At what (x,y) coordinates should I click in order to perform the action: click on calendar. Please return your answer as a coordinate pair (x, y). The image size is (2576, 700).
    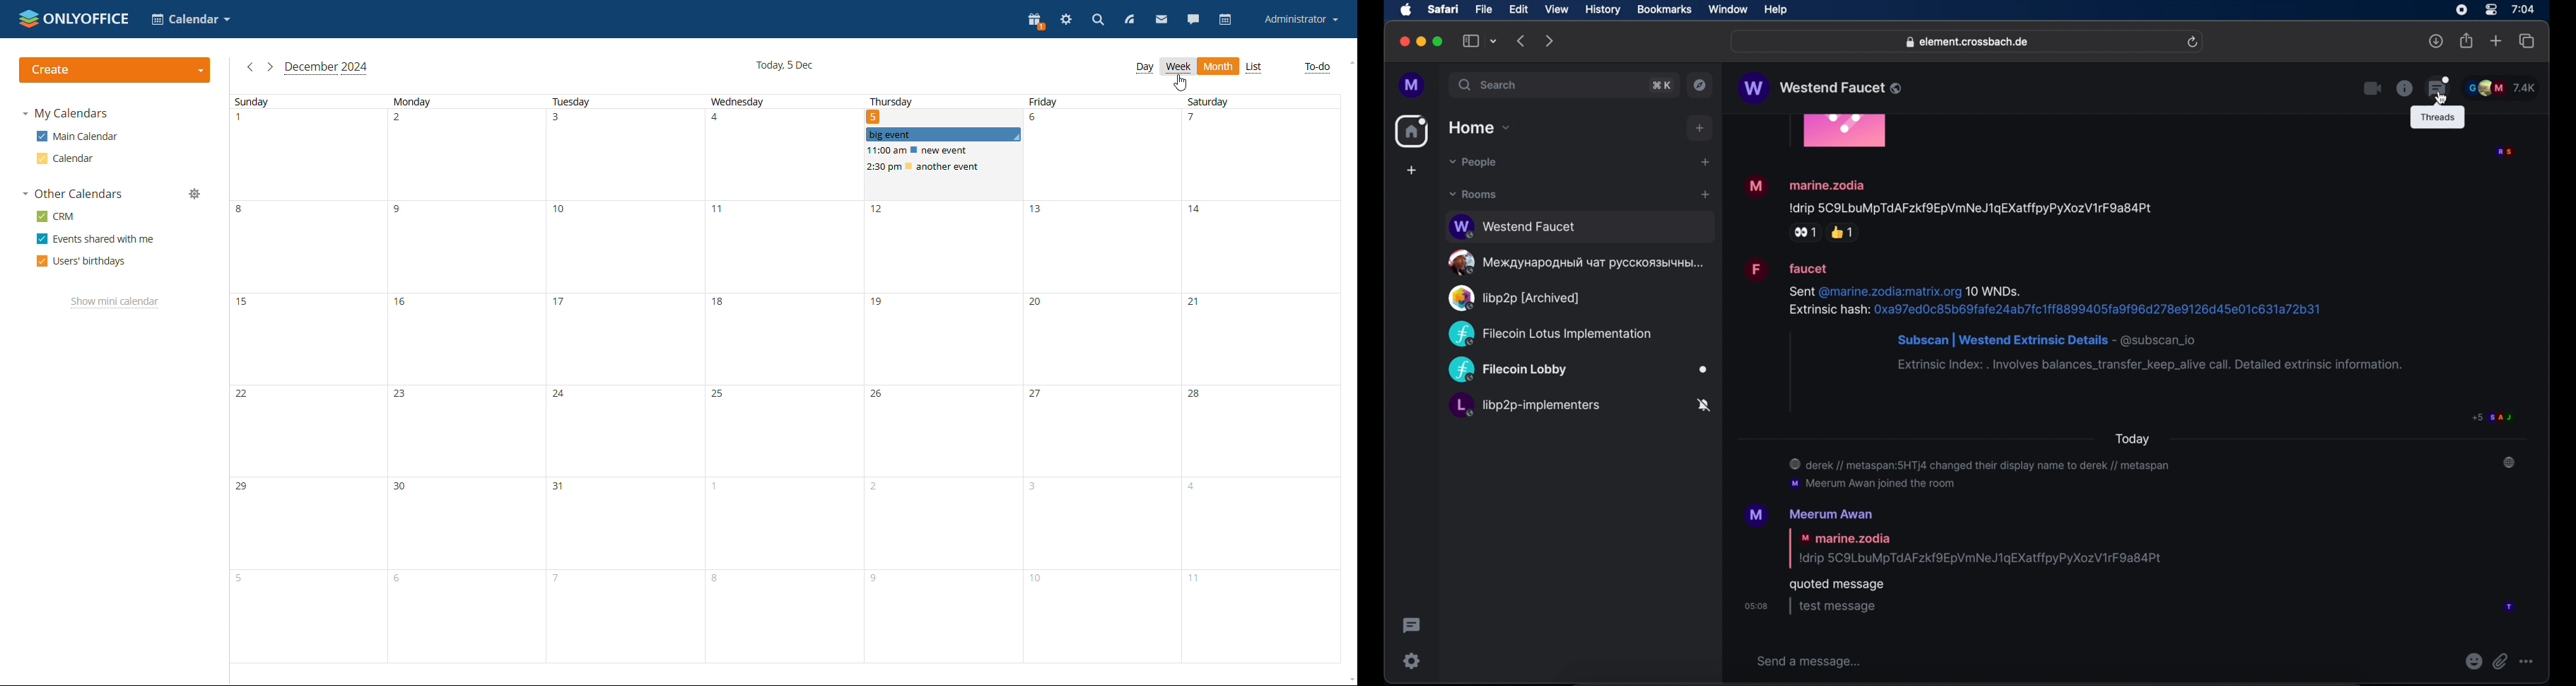
    Looking at the image, I should click on (1227, 20).